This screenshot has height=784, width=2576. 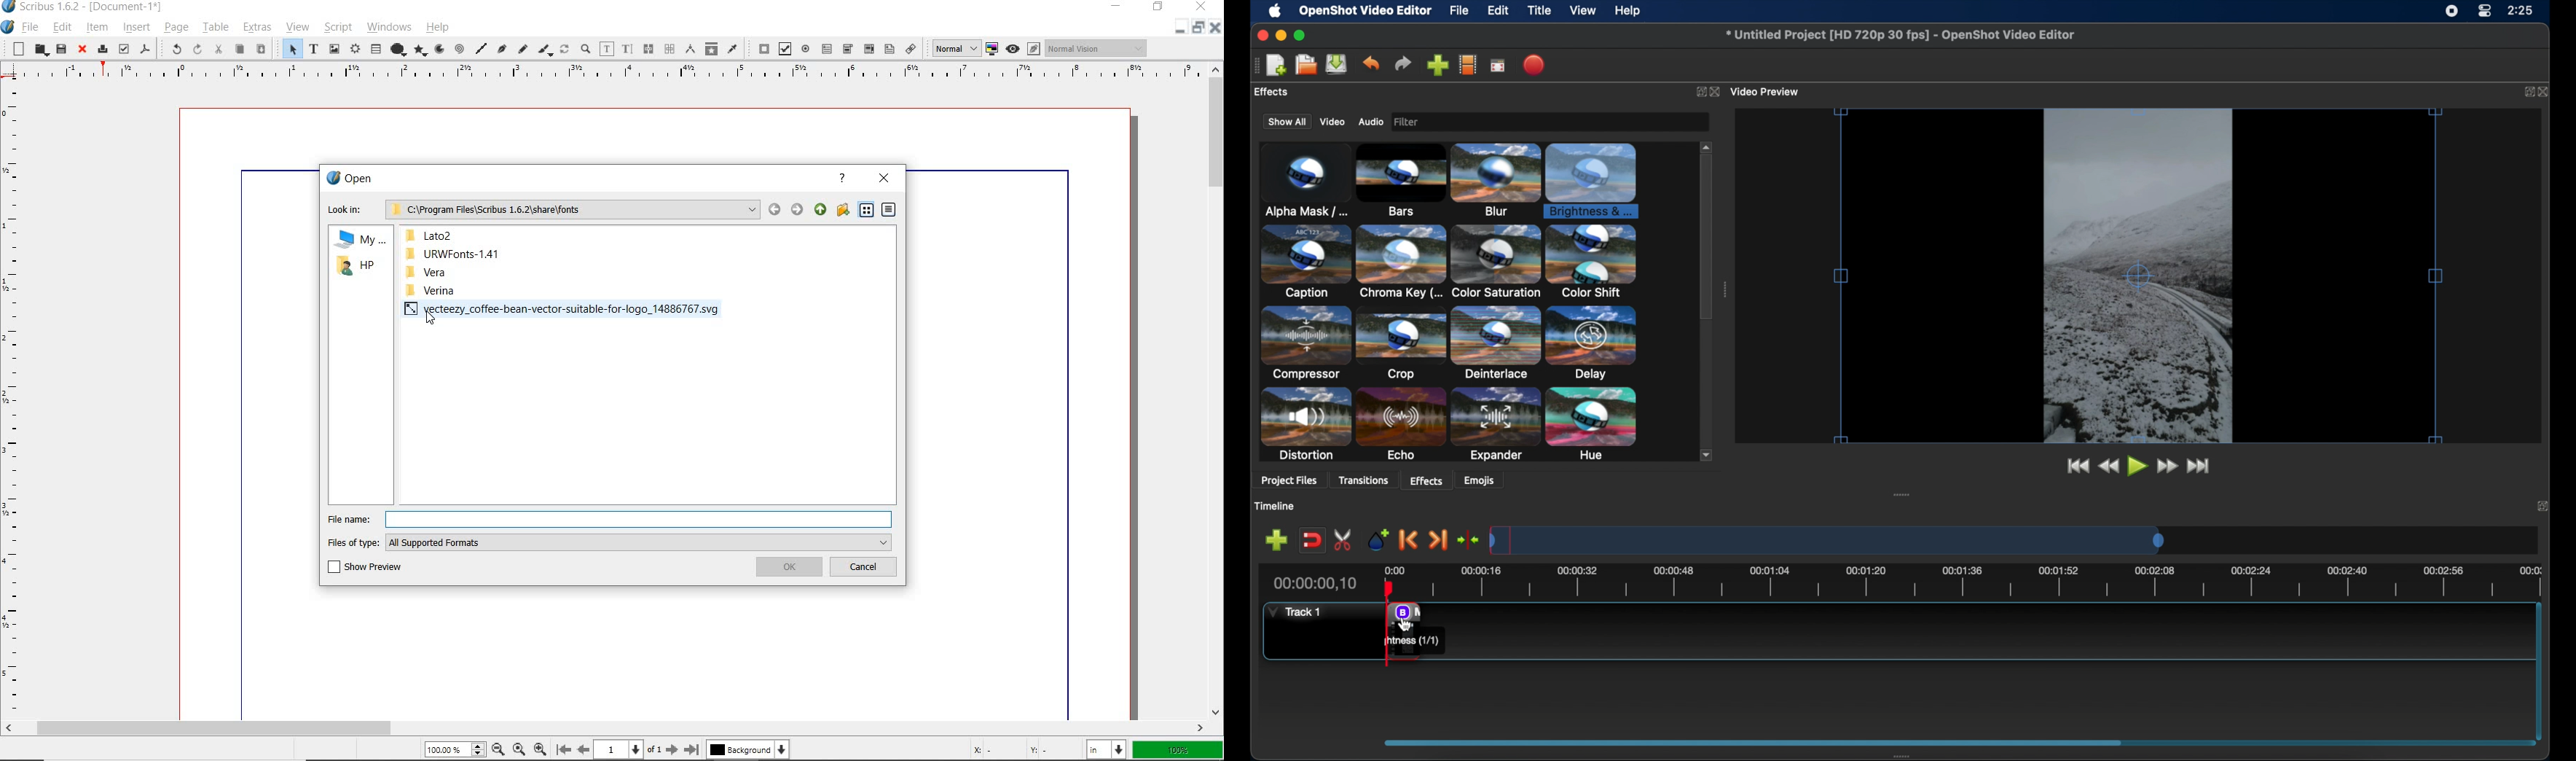 I want to click on help, so click(x=1630, y=11).